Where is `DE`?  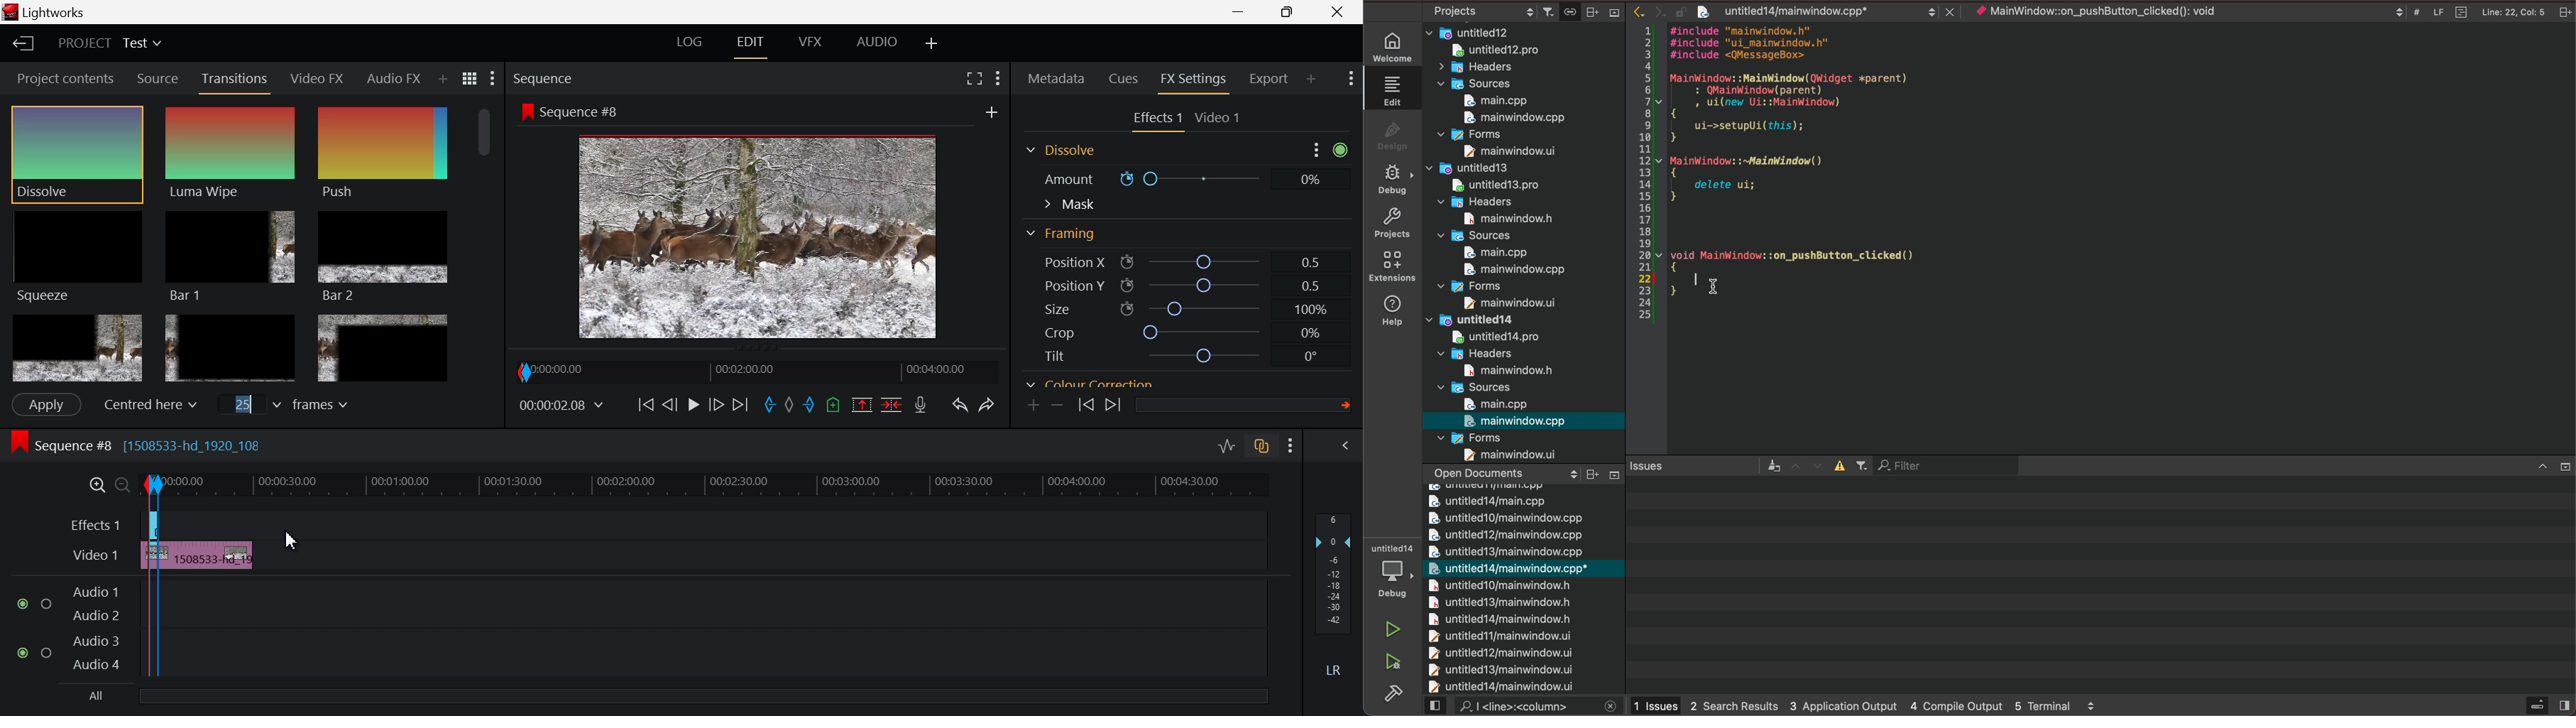 DE is located at coordinates (1390, 181).